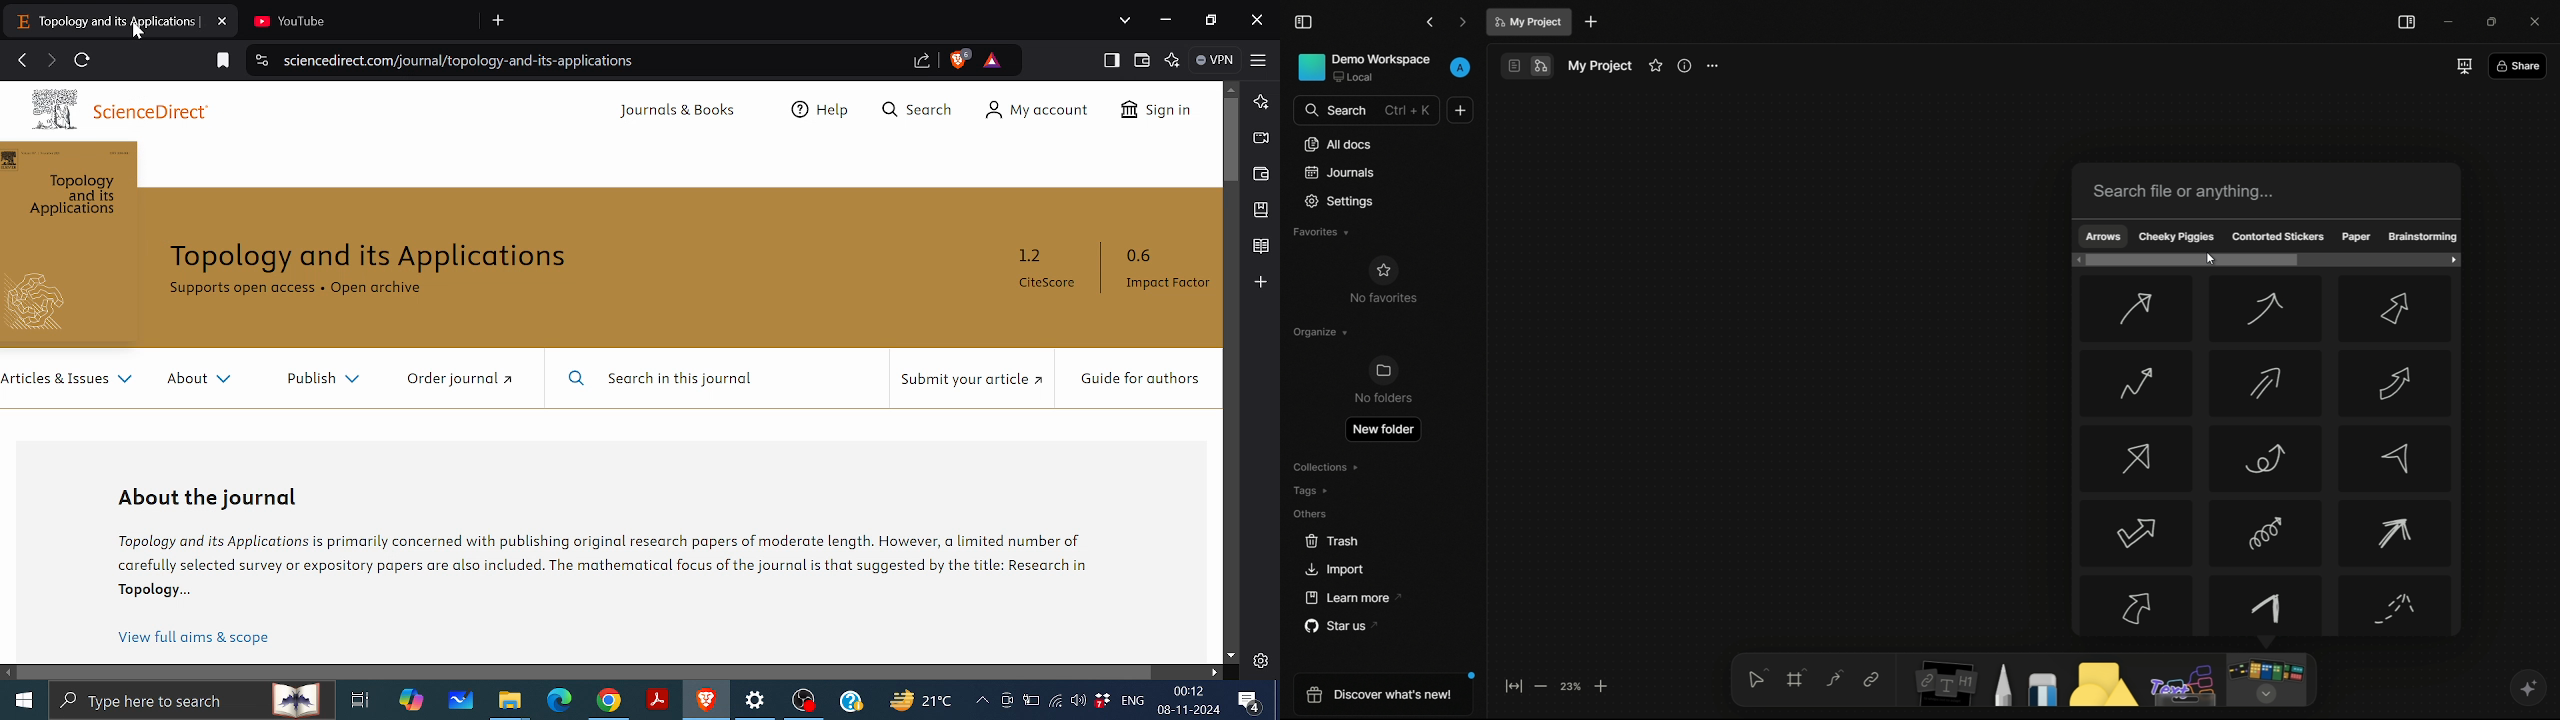 The width and height of the screenshot is (2576, 728). I want to click on Settings, so click(757, 701).